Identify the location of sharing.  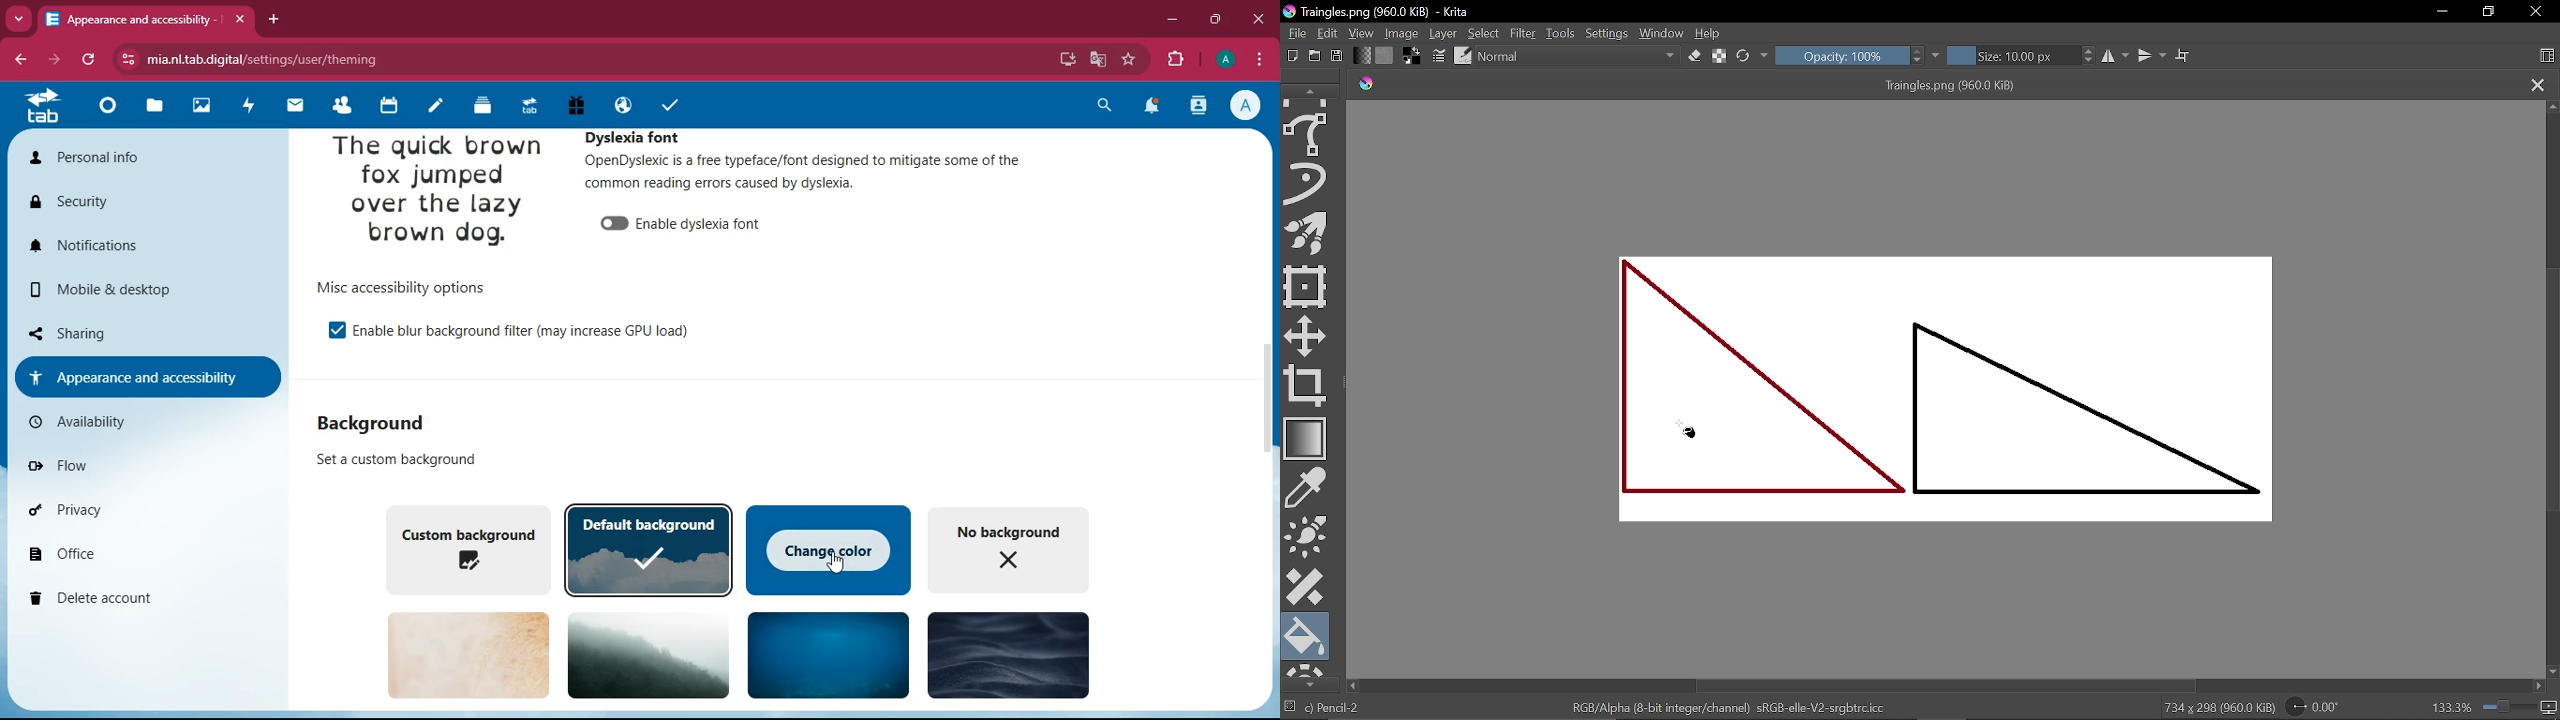
(131, 331).